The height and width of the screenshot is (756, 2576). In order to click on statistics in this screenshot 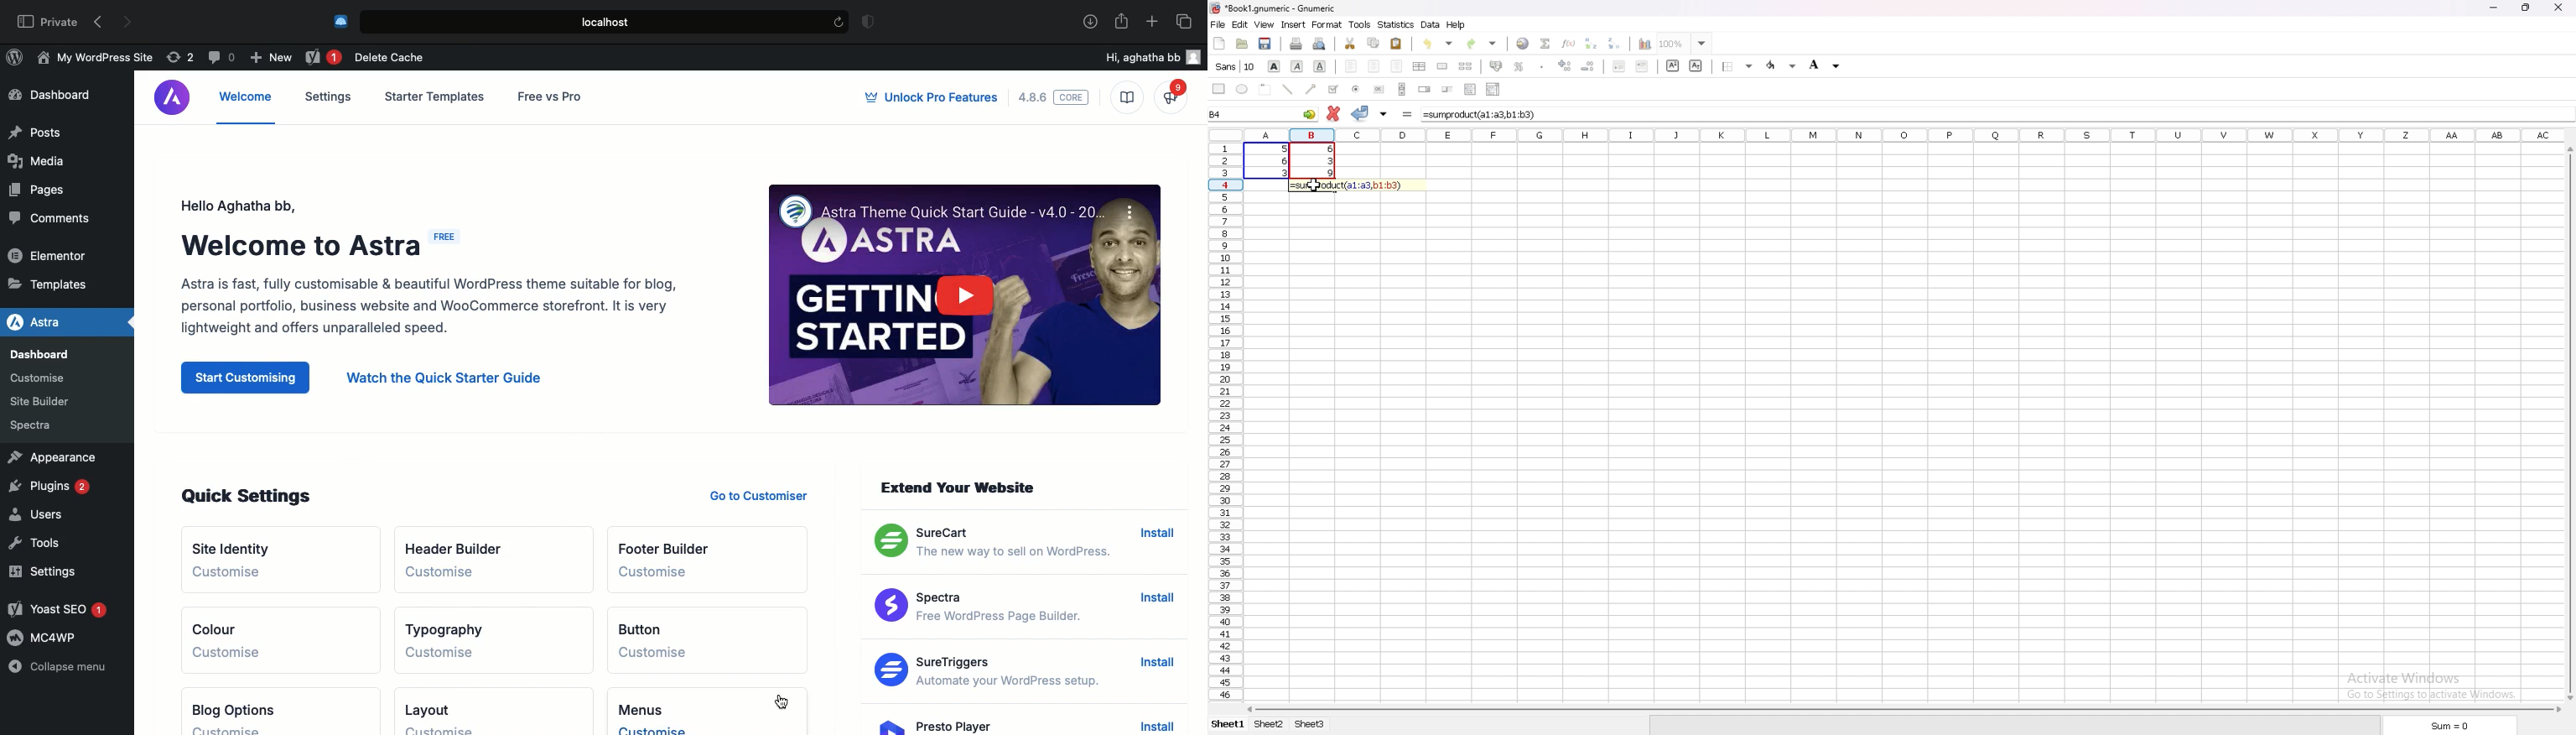, I will do `click(1396, 25)`.